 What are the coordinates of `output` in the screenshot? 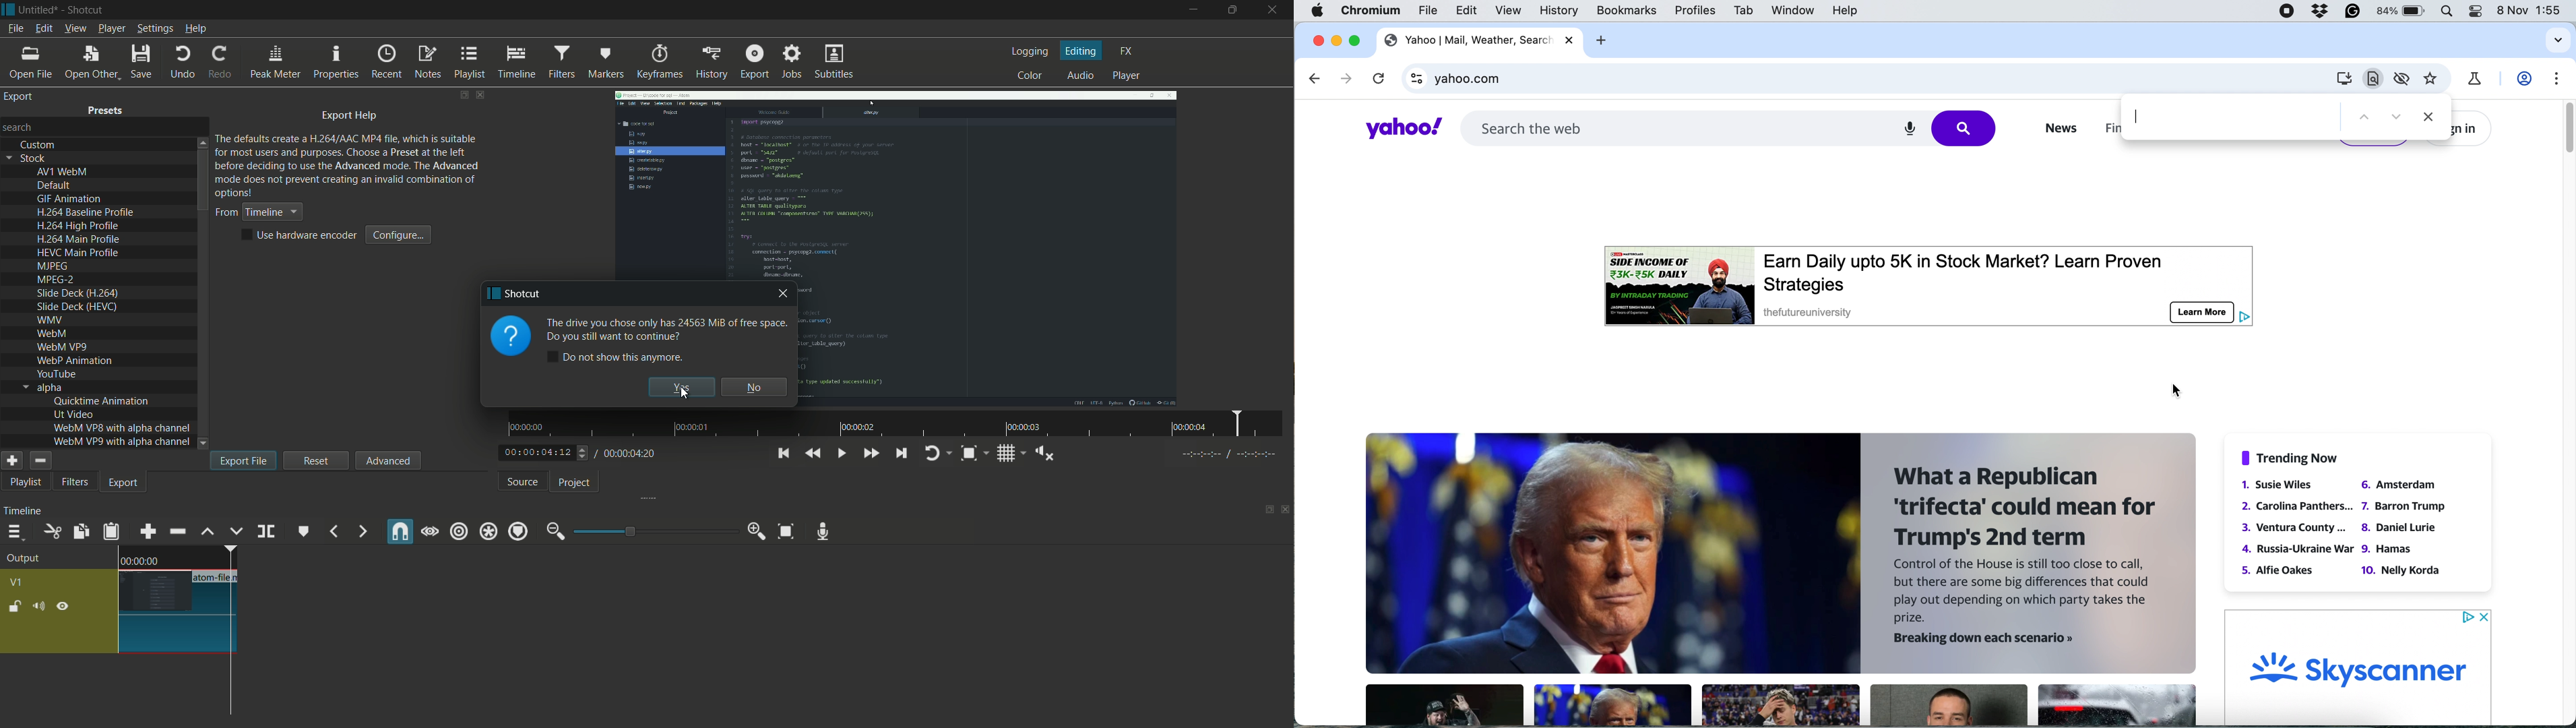 It's located at (27, 559).